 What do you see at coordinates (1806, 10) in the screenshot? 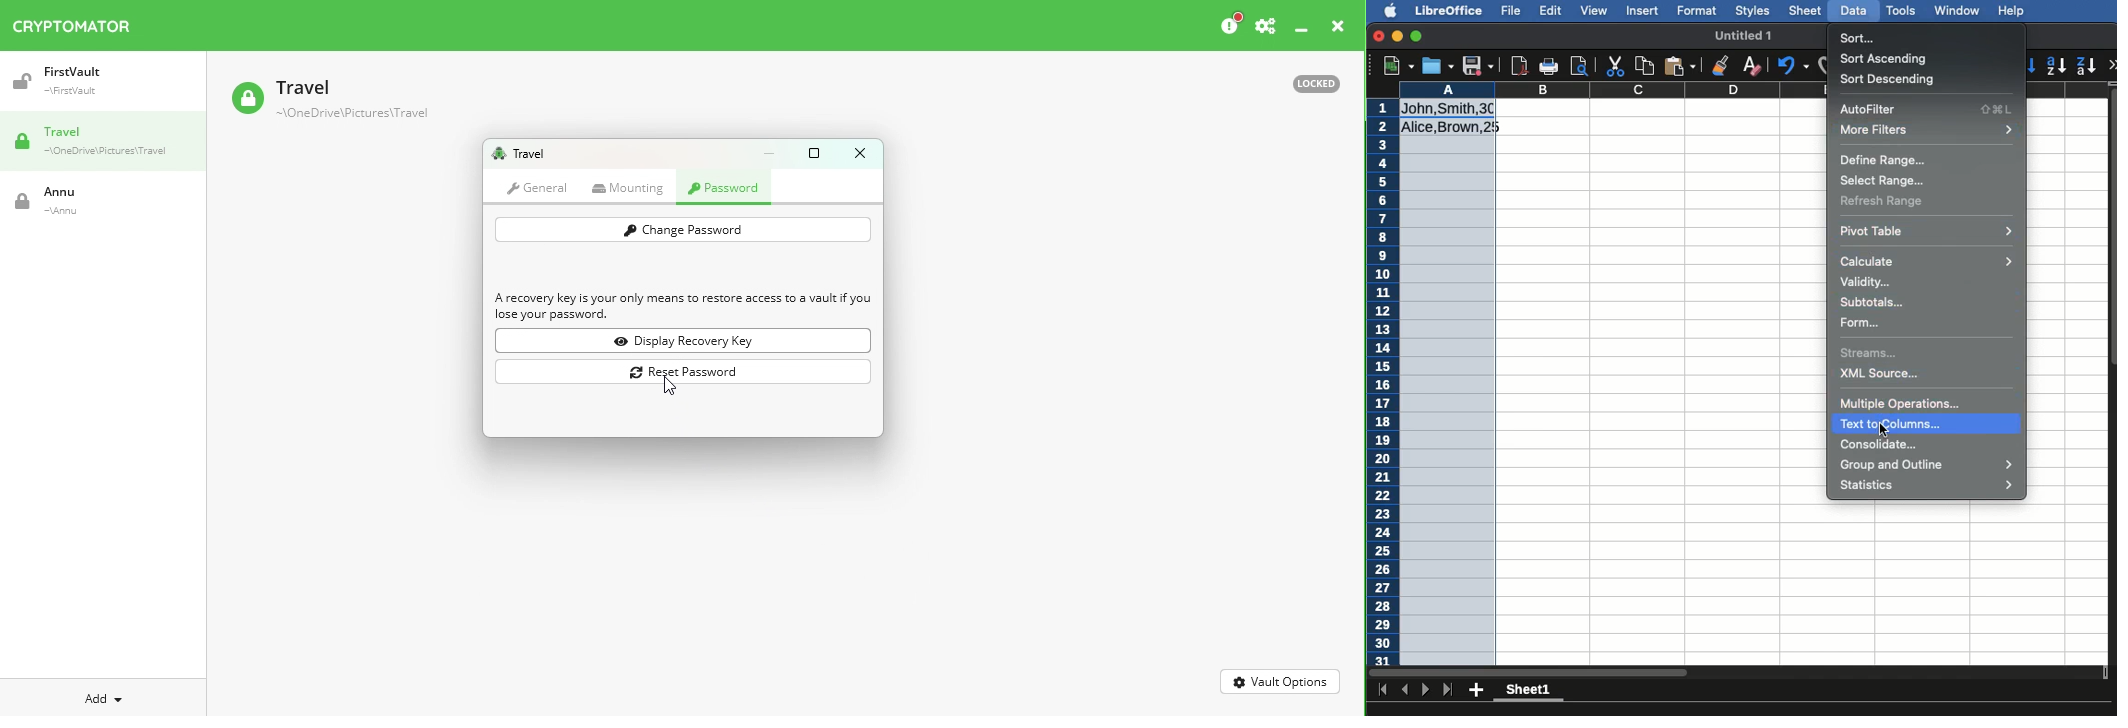
I see `Sheet` at bounding box center [1806, 10].